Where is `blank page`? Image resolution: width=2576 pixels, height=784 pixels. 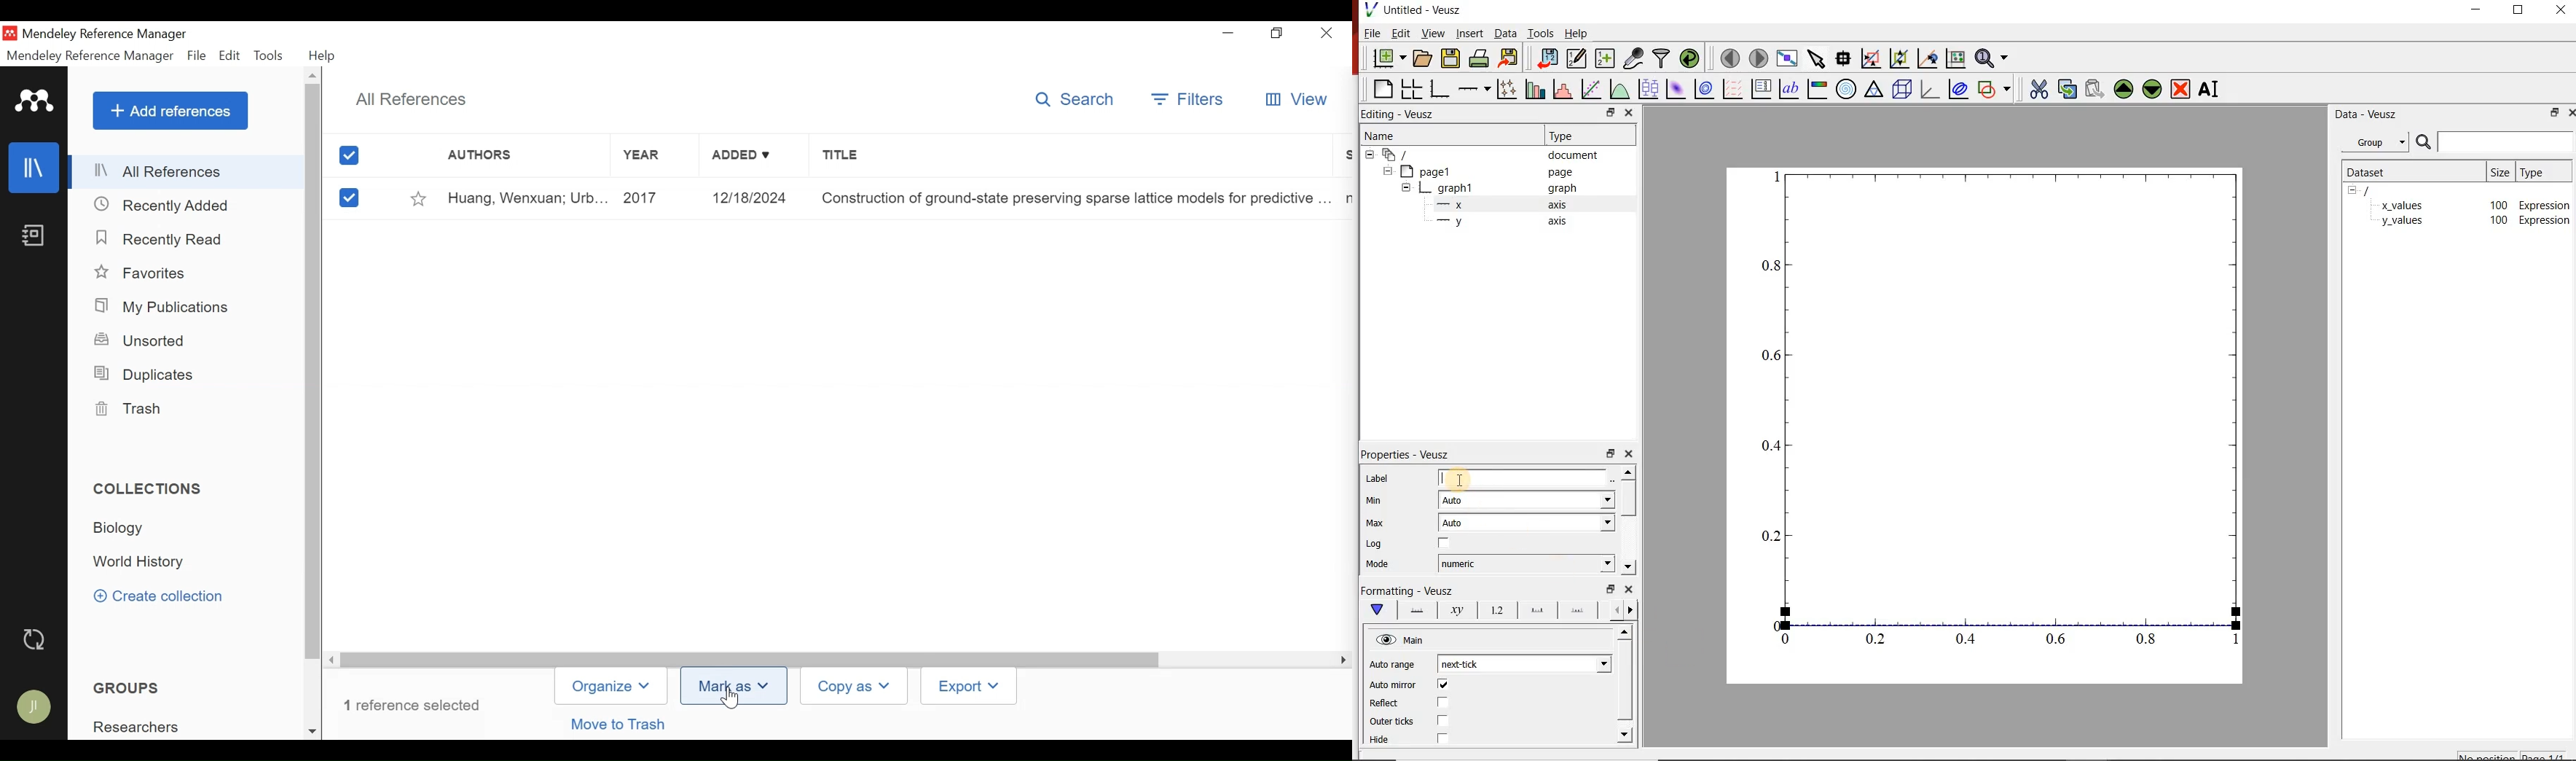
blank page is located at coordinates (1383, 89).